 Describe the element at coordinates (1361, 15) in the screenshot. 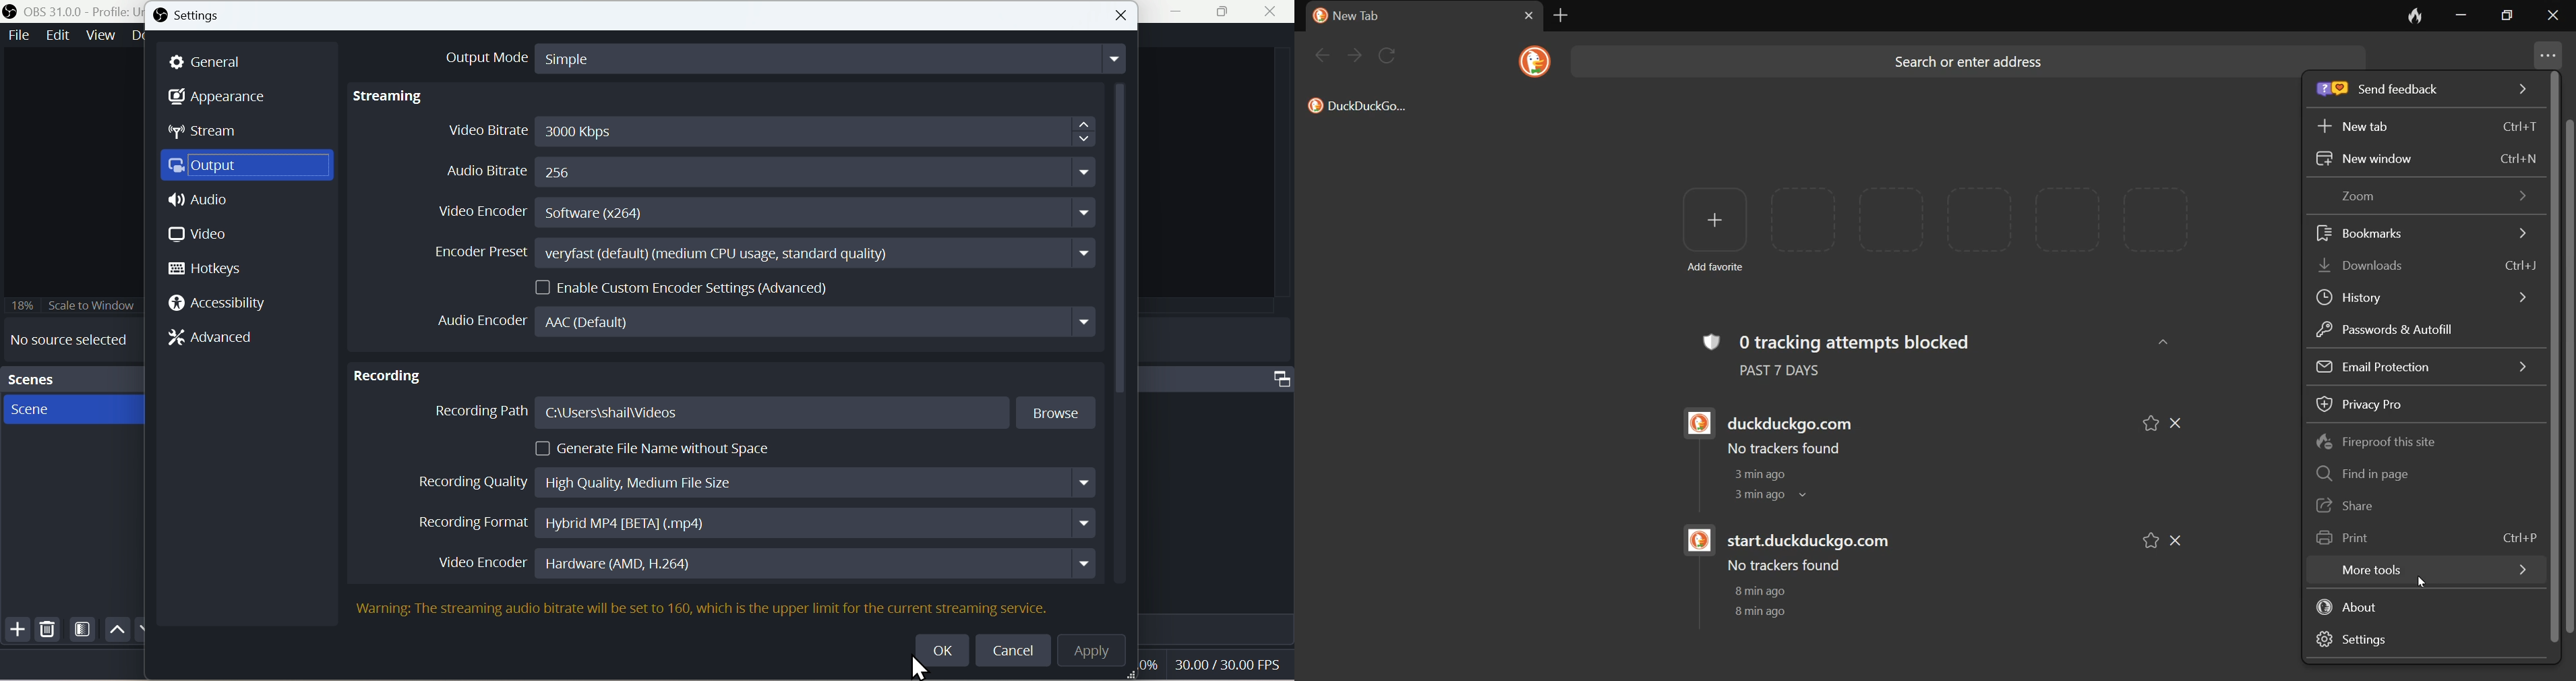

I see `new tab` at that location.